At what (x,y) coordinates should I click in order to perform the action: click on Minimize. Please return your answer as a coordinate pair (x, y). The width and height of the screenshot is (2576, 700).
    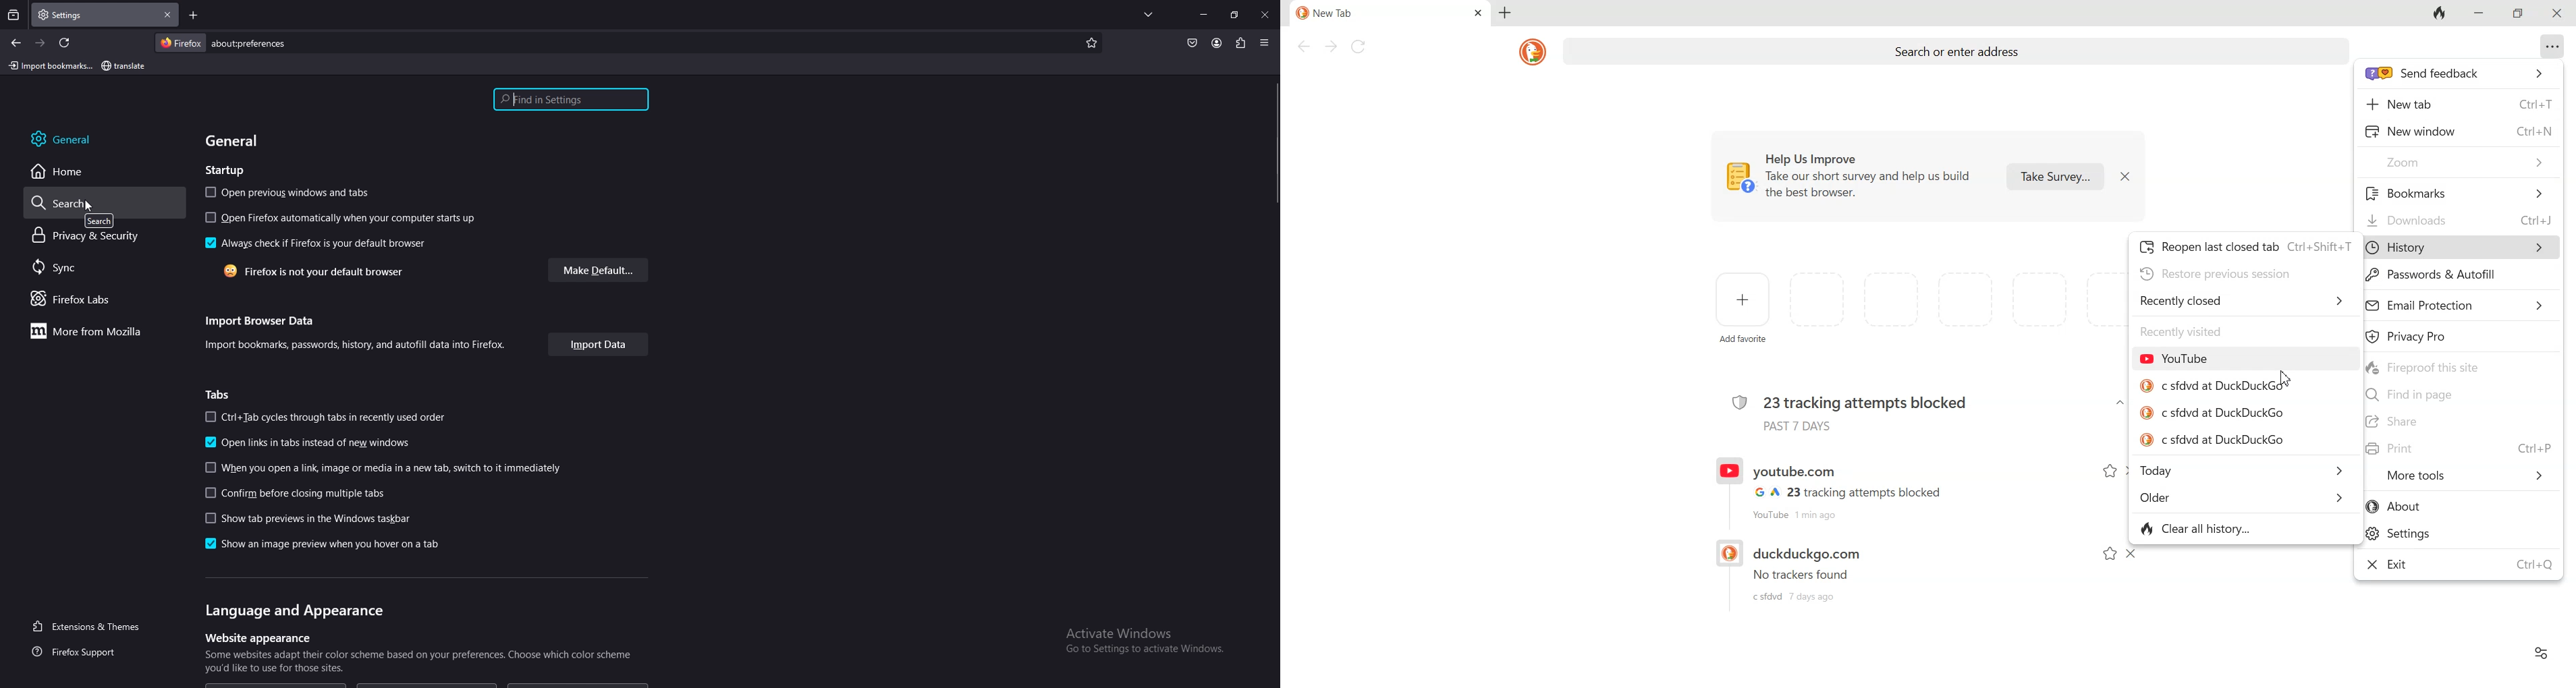
    Looking at the image, I should click on (2477, 13).